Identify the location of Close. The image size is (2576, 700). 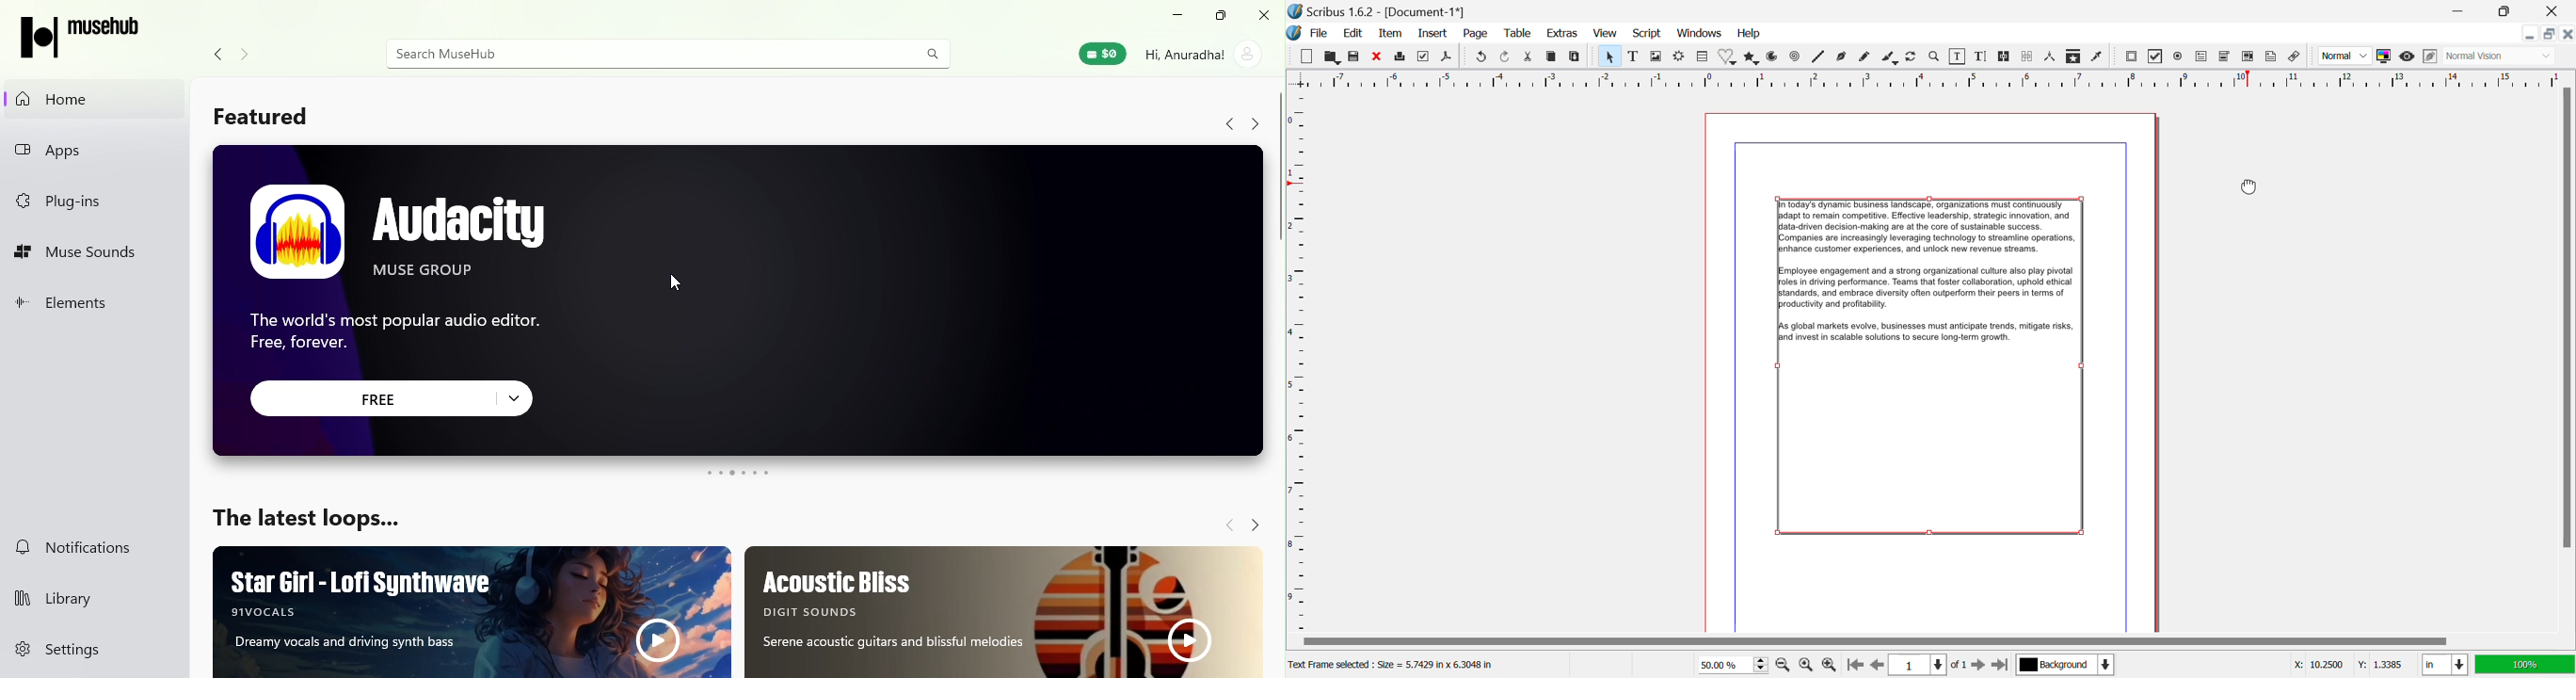
(2554, 11).